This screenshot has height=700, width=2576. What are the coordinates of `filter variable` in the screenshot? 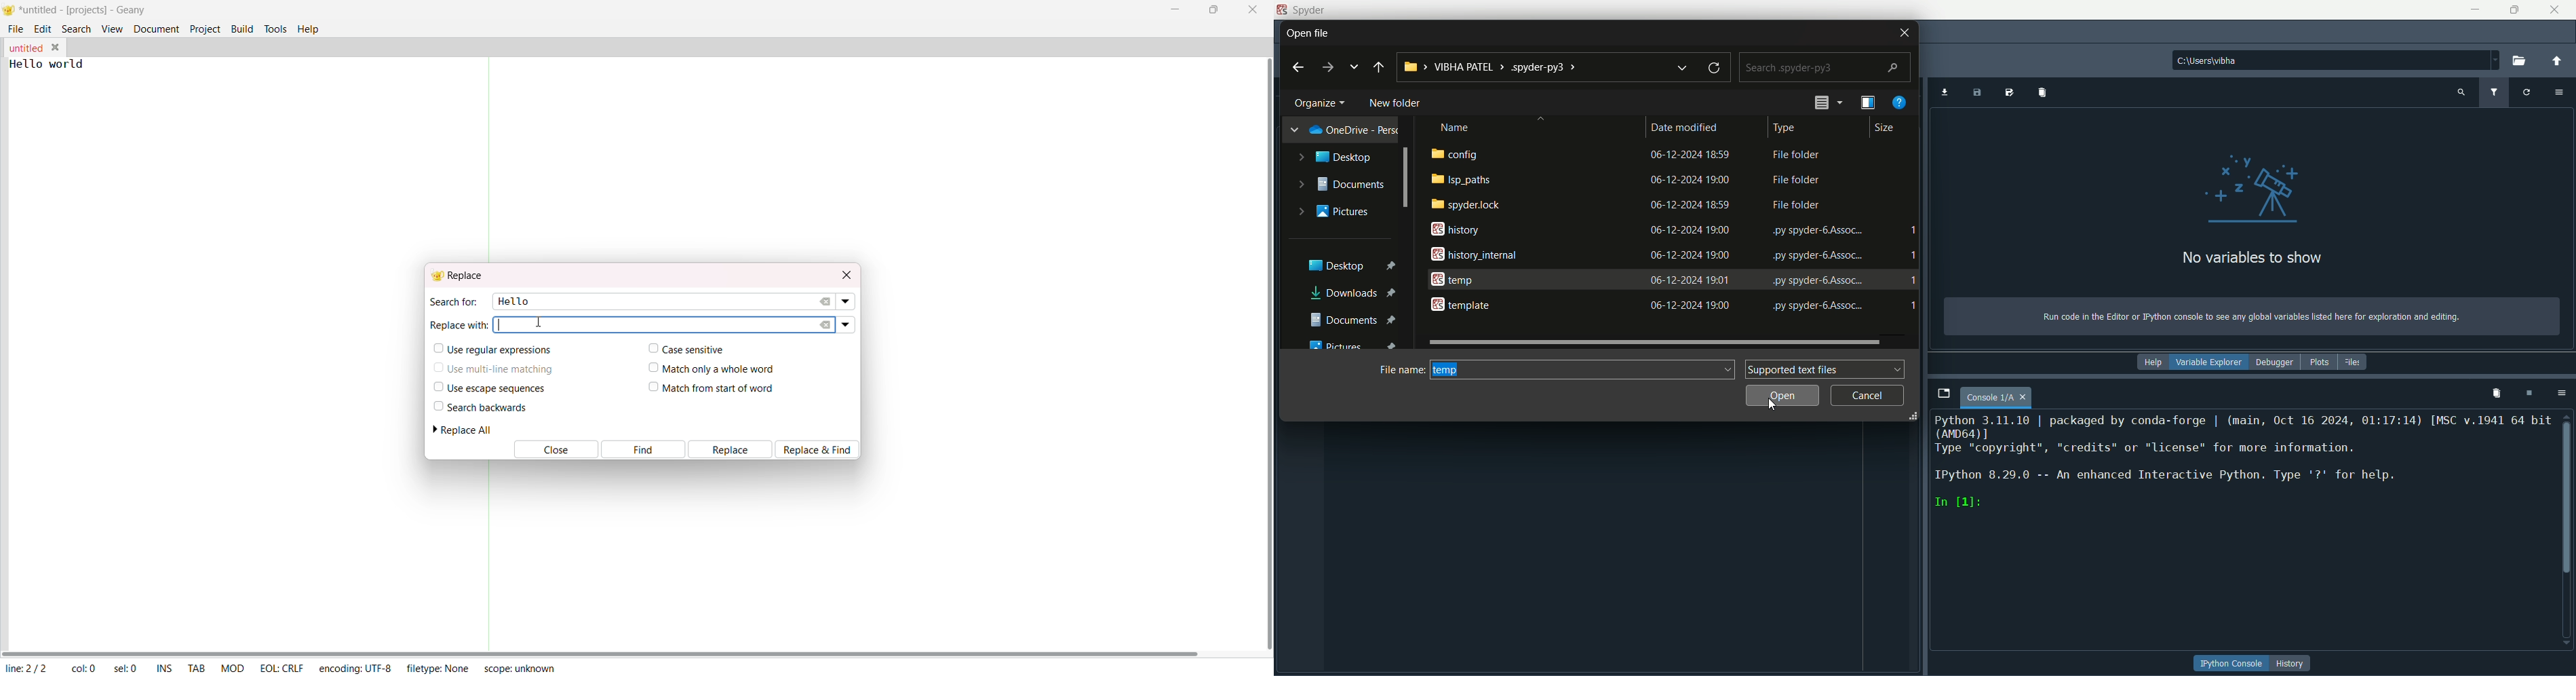 It's located at (2494, 92).